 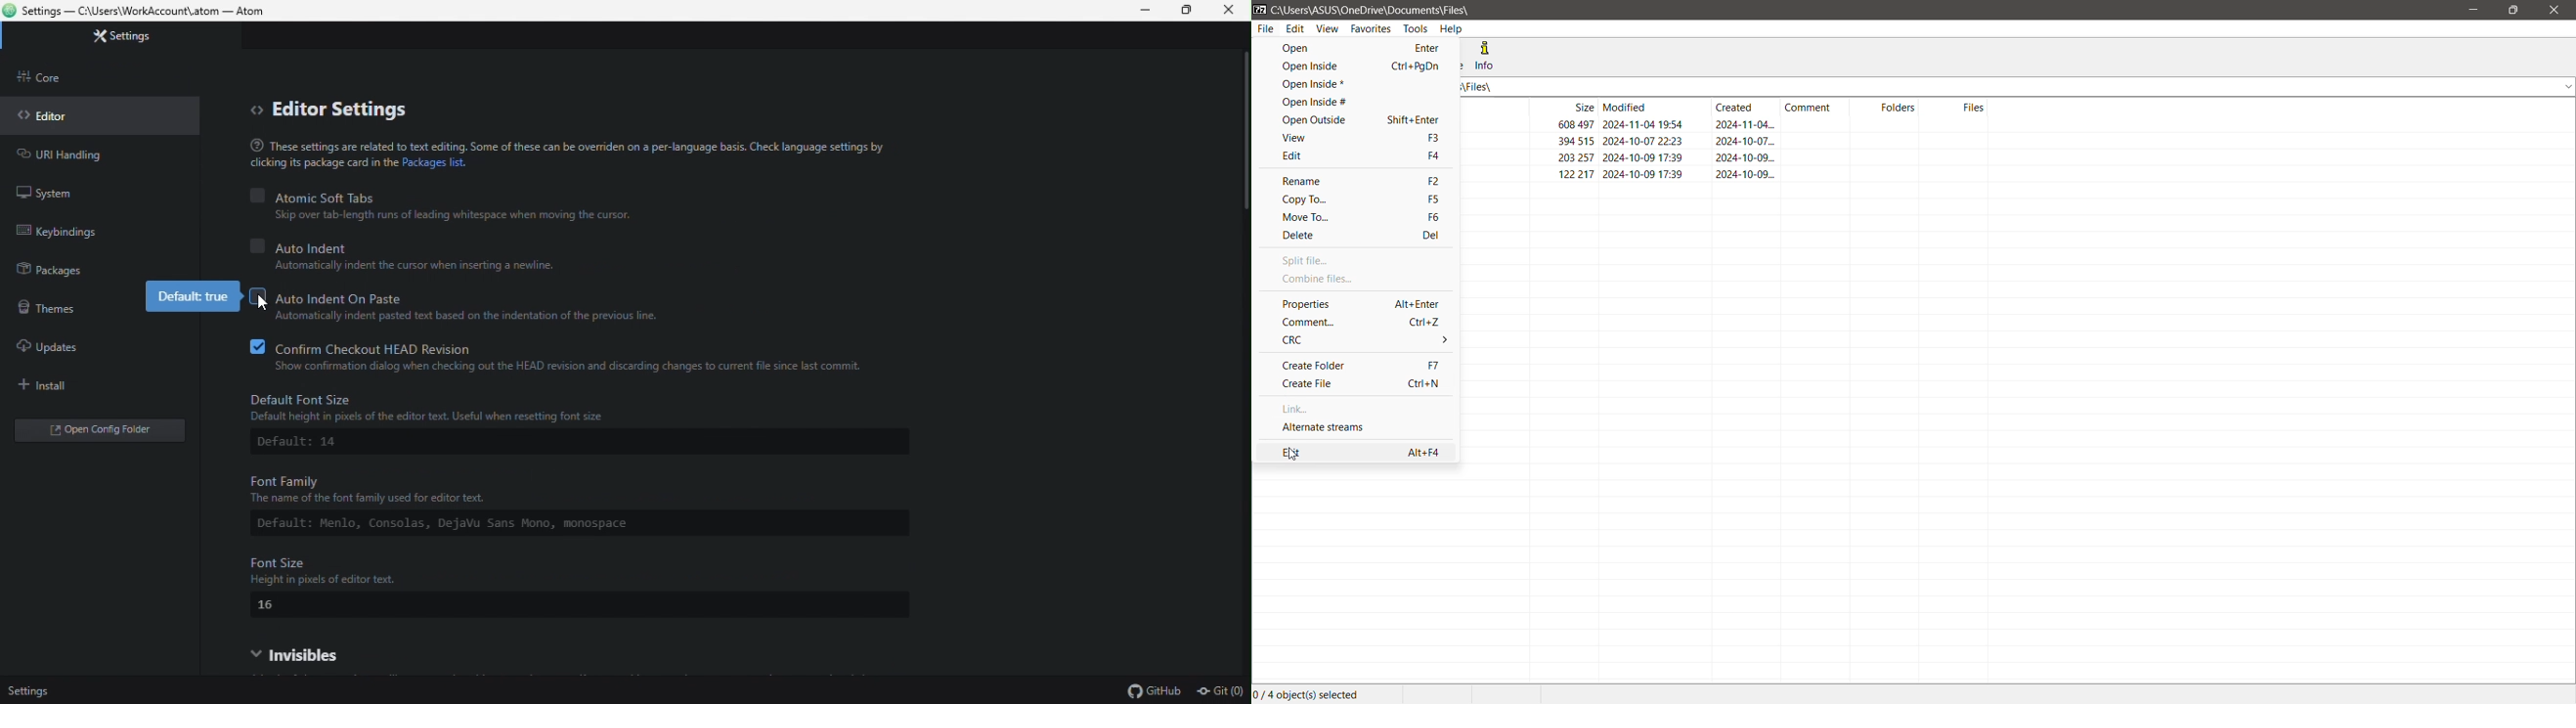 What do you see at coordinates (1569, 157) in the screenshot?
I see `203 257` at bounding box center [1569, 157].